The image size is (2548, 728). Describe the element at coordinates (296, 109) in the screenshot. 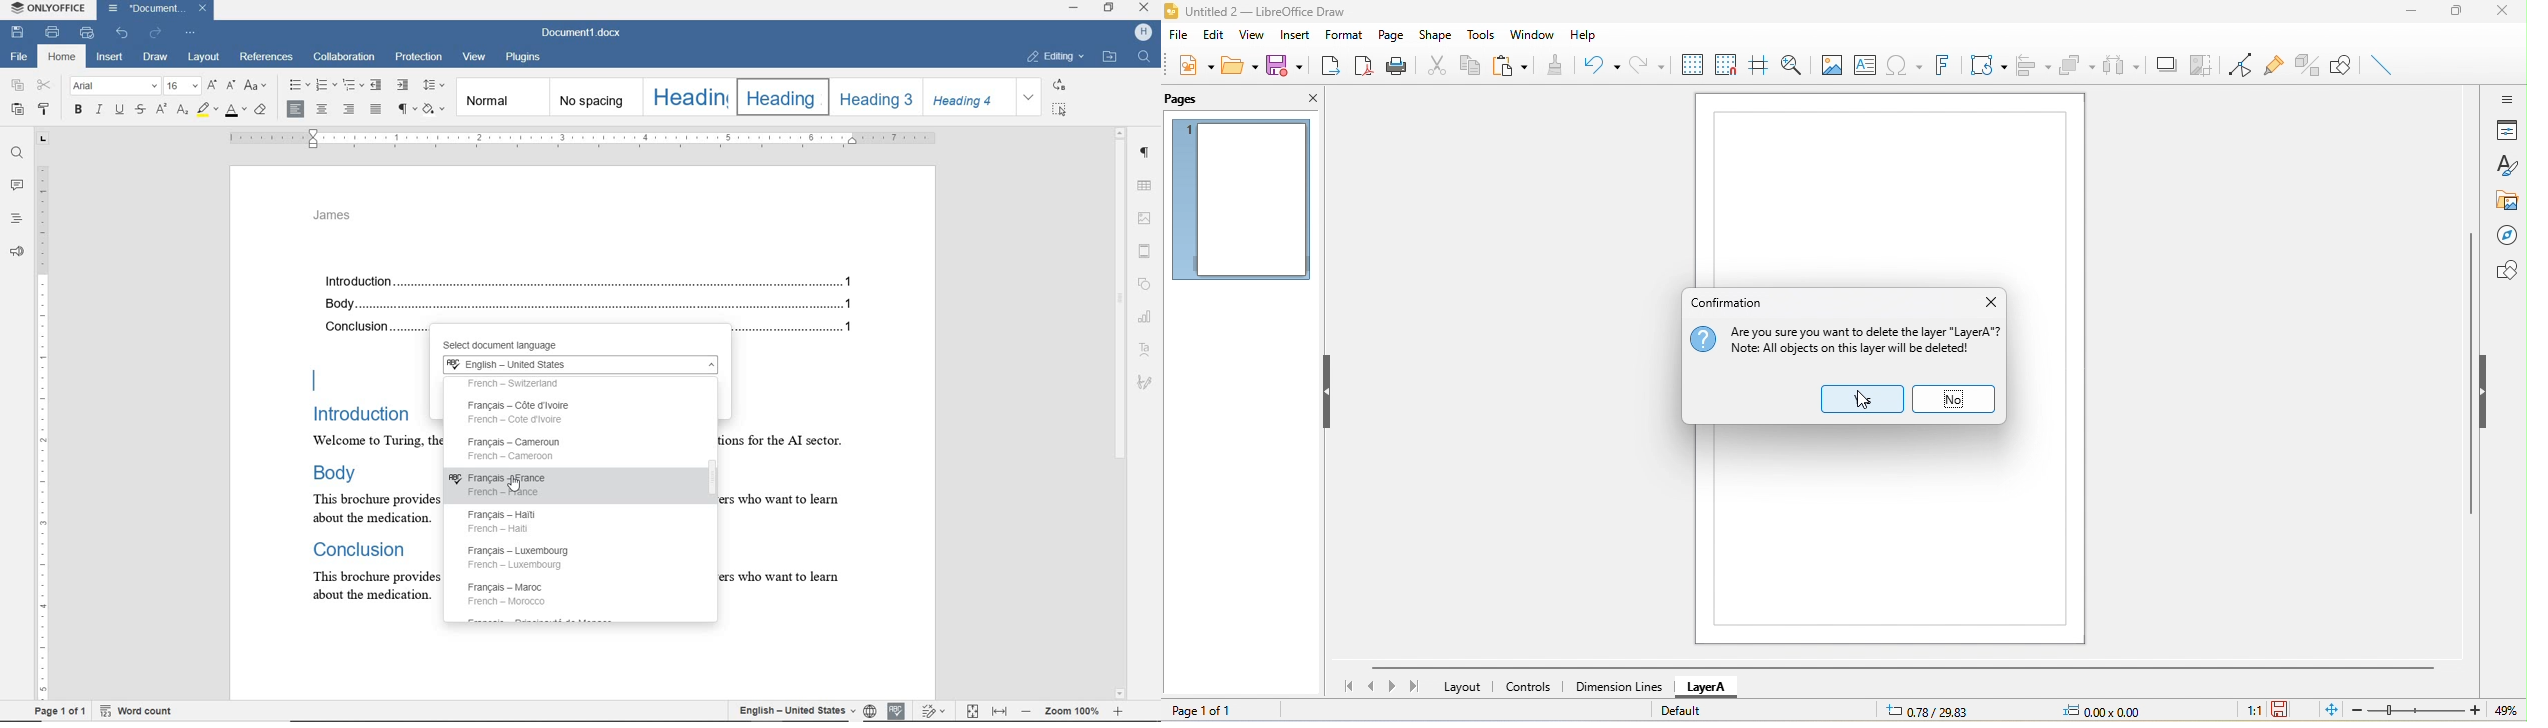

I see `align left` at that location.